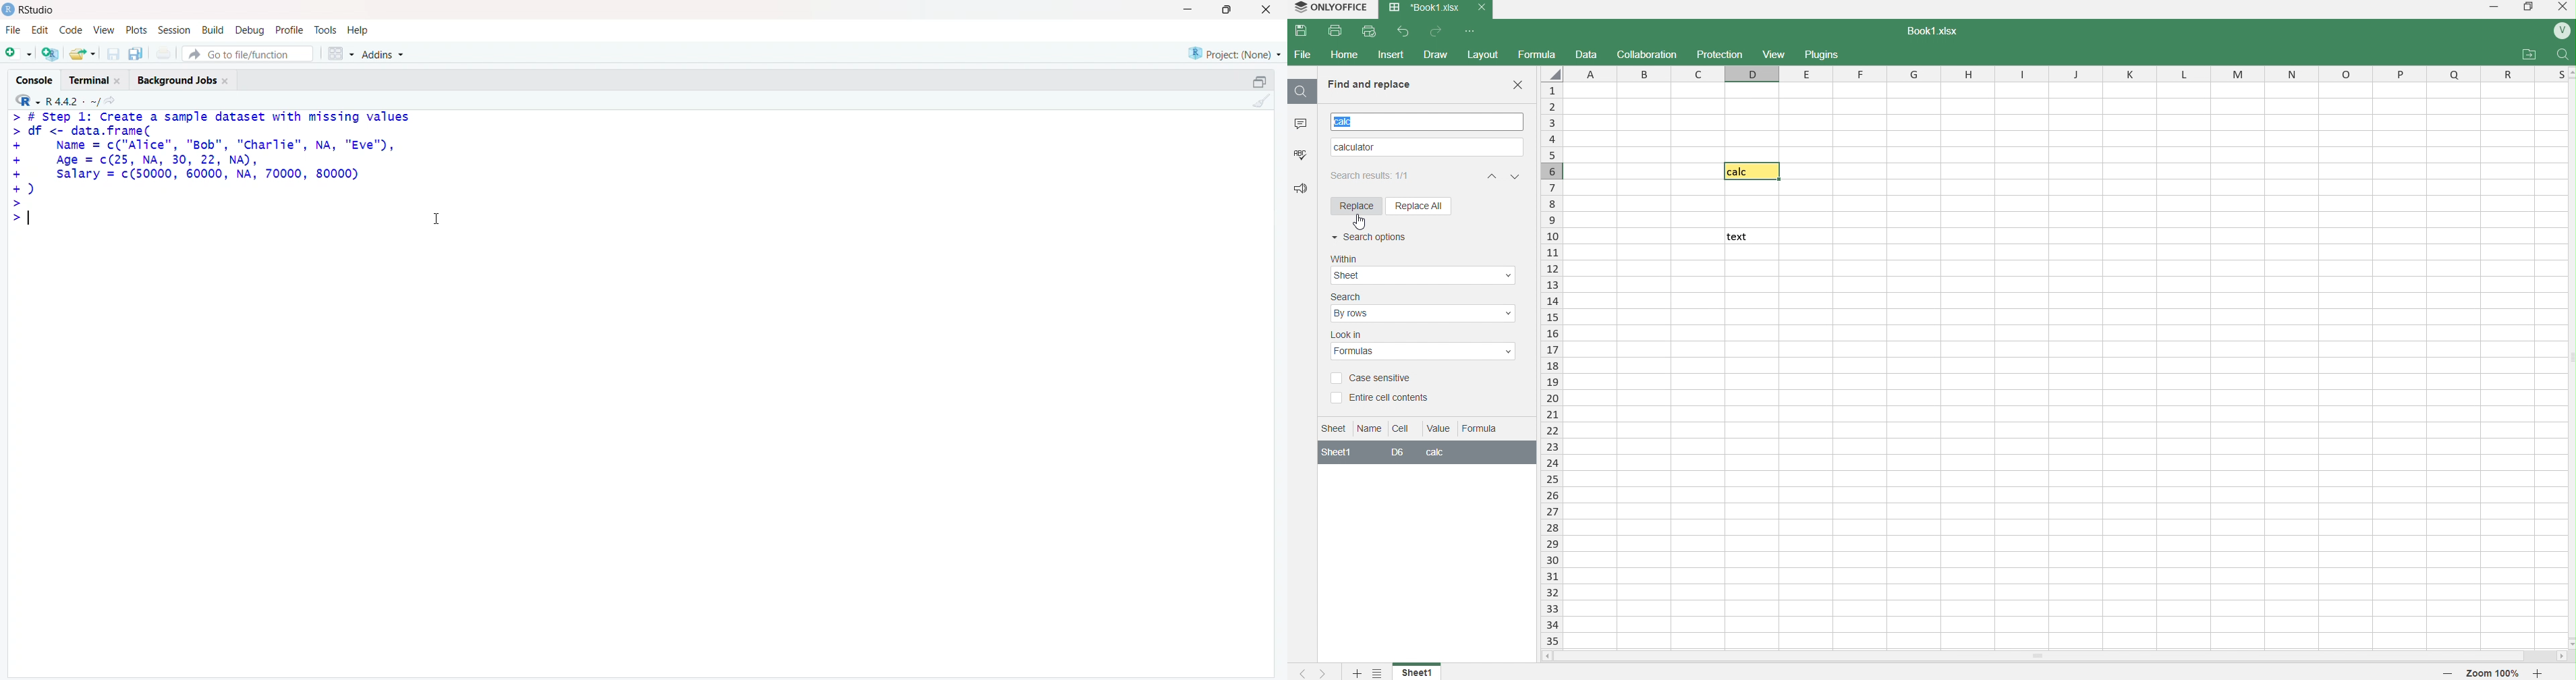 The width and height of the screenshot is (2576, 700). Describe the element at coordinates (1438, 32) in the screenshot. I see `redo` at that location.